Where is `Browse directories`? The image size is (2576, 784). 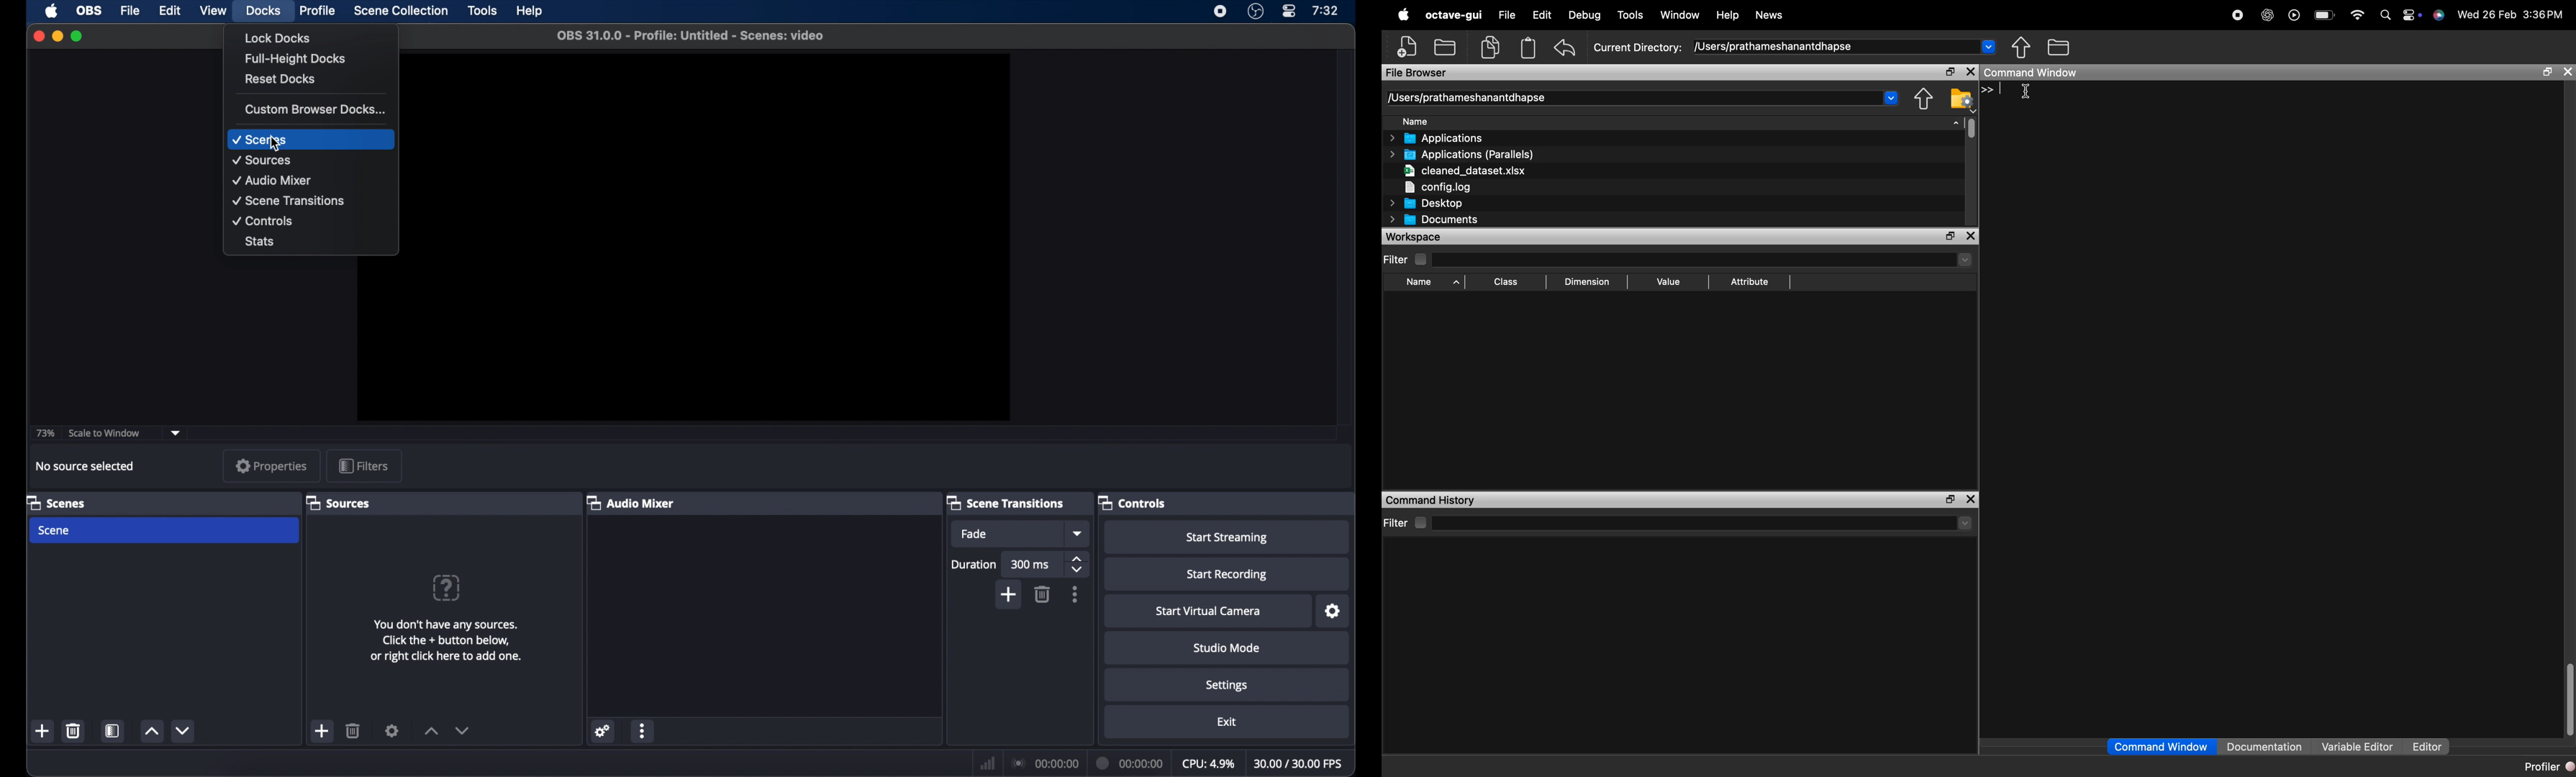
Browse directories is located at coordinates (2022, 48).